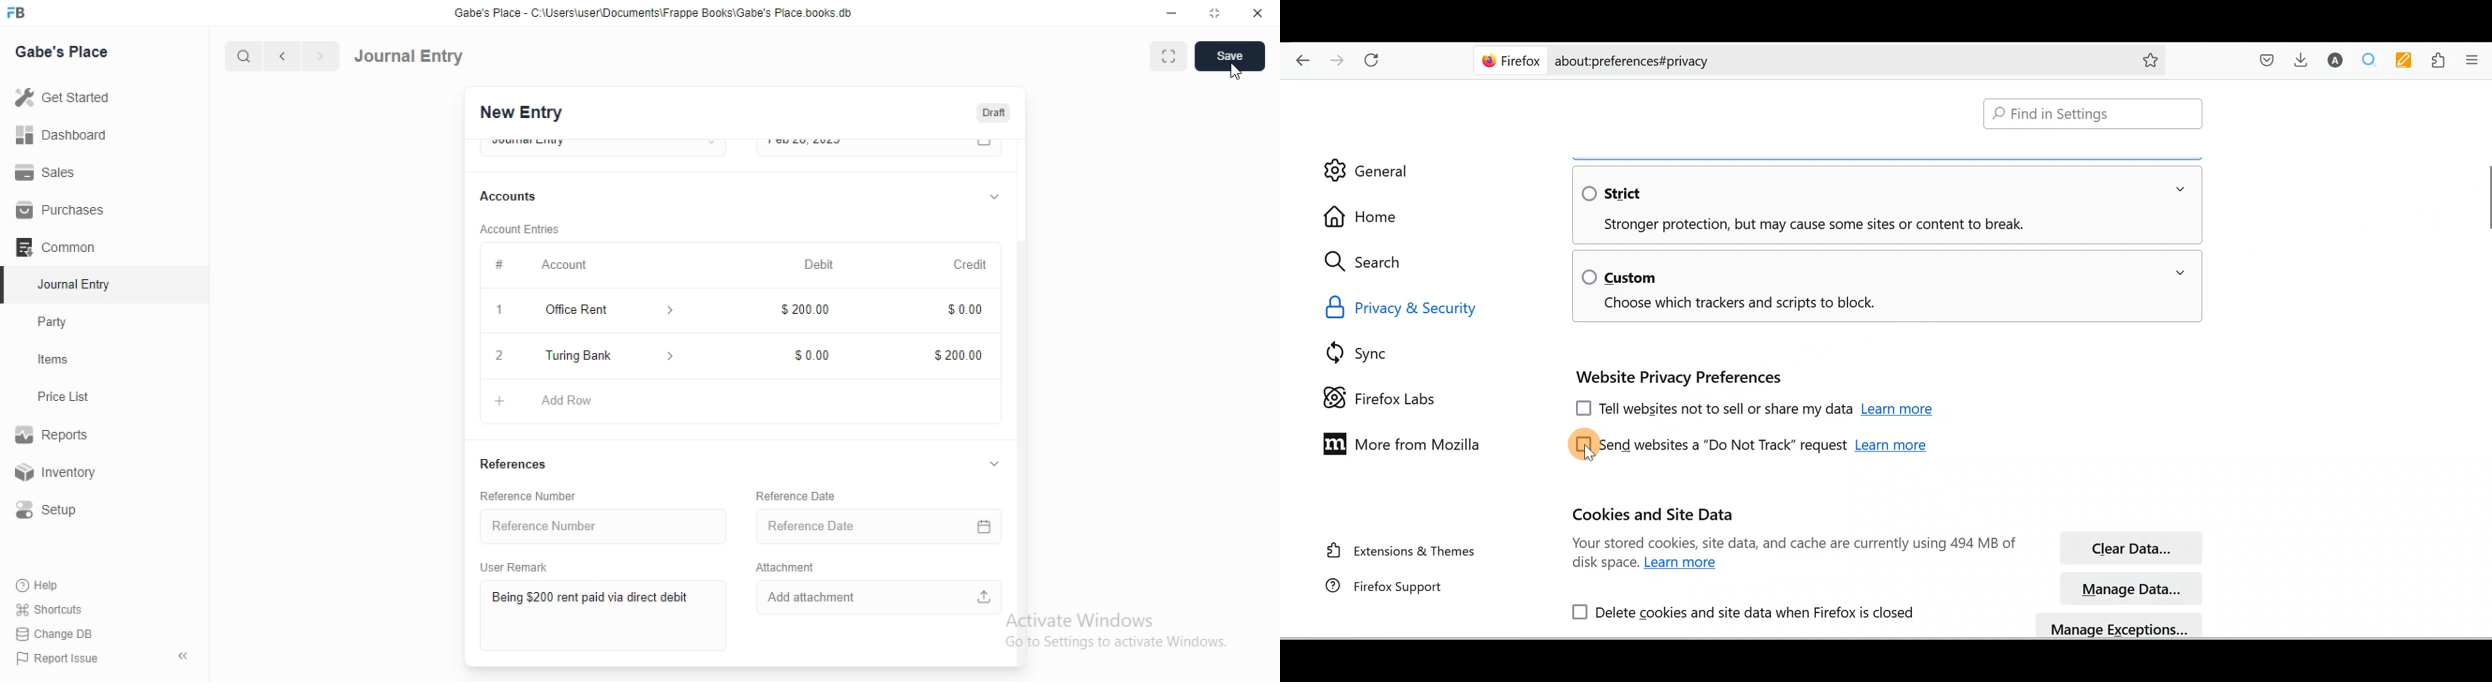  Describe the element at coordinates (61, 210) in the screenshot. I see `Purchases` at that location.